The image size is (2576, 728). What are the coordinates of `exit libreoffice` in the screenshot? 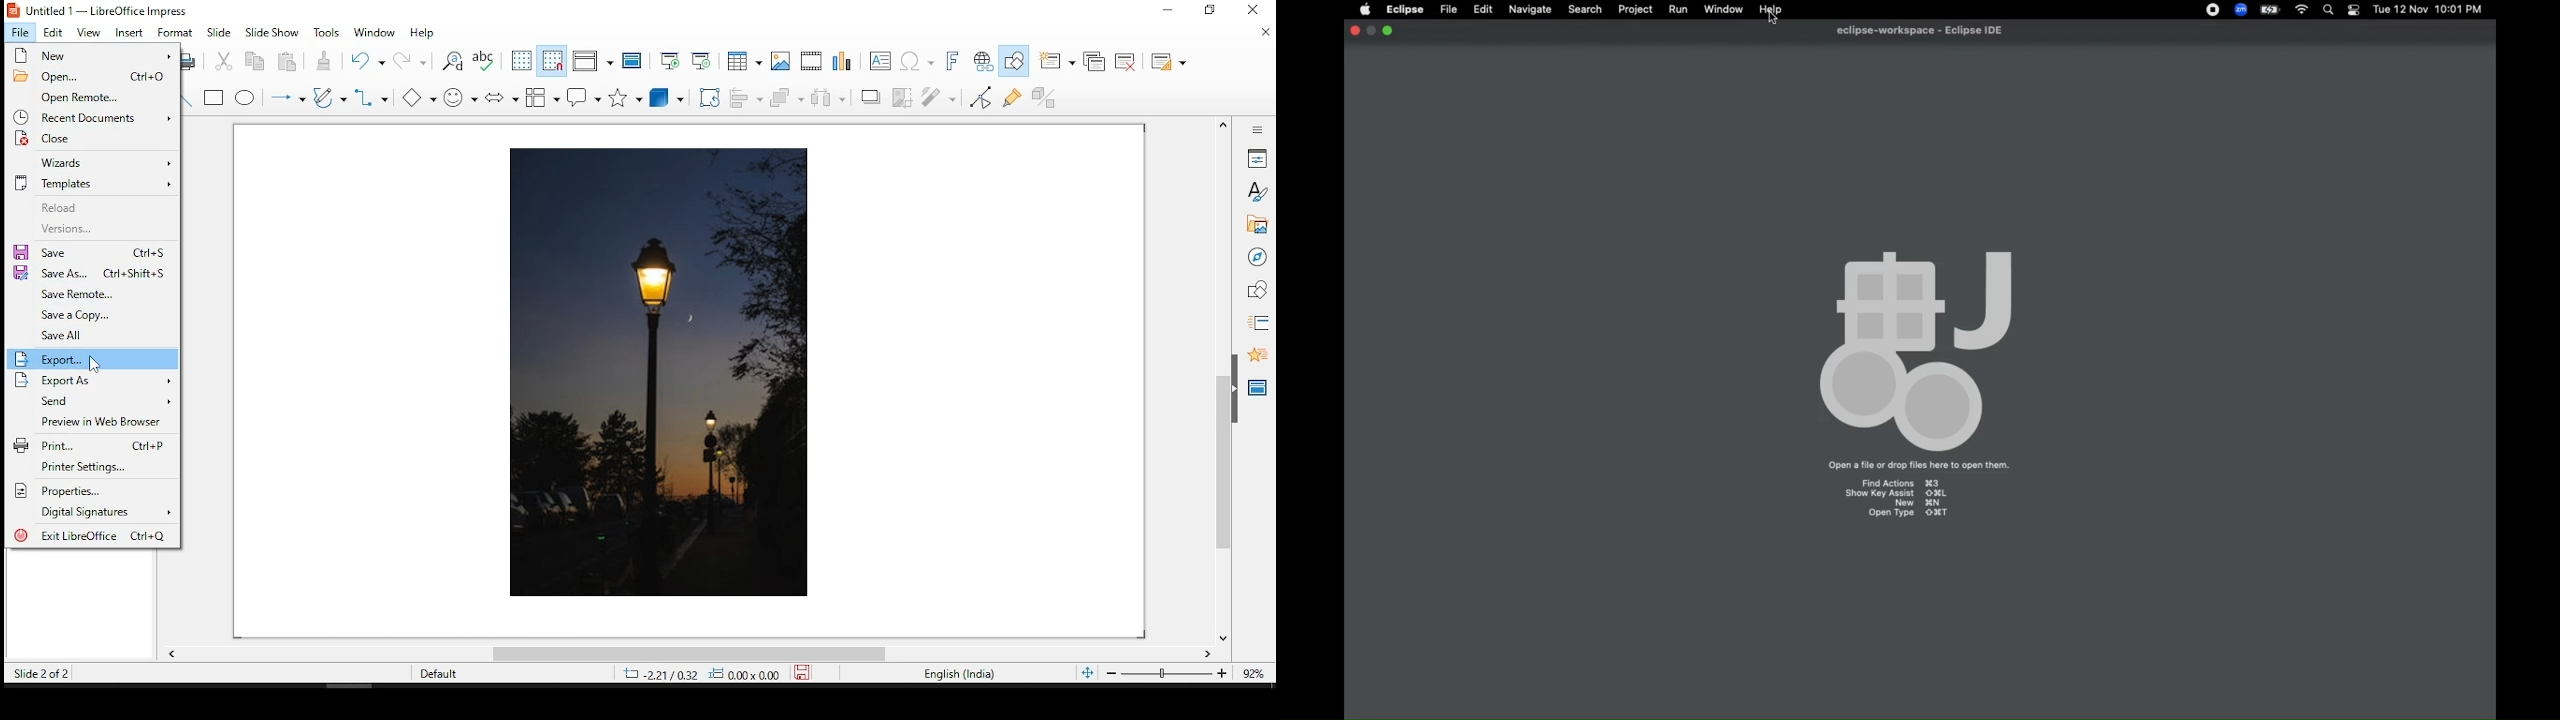 It's located at (95, 536).